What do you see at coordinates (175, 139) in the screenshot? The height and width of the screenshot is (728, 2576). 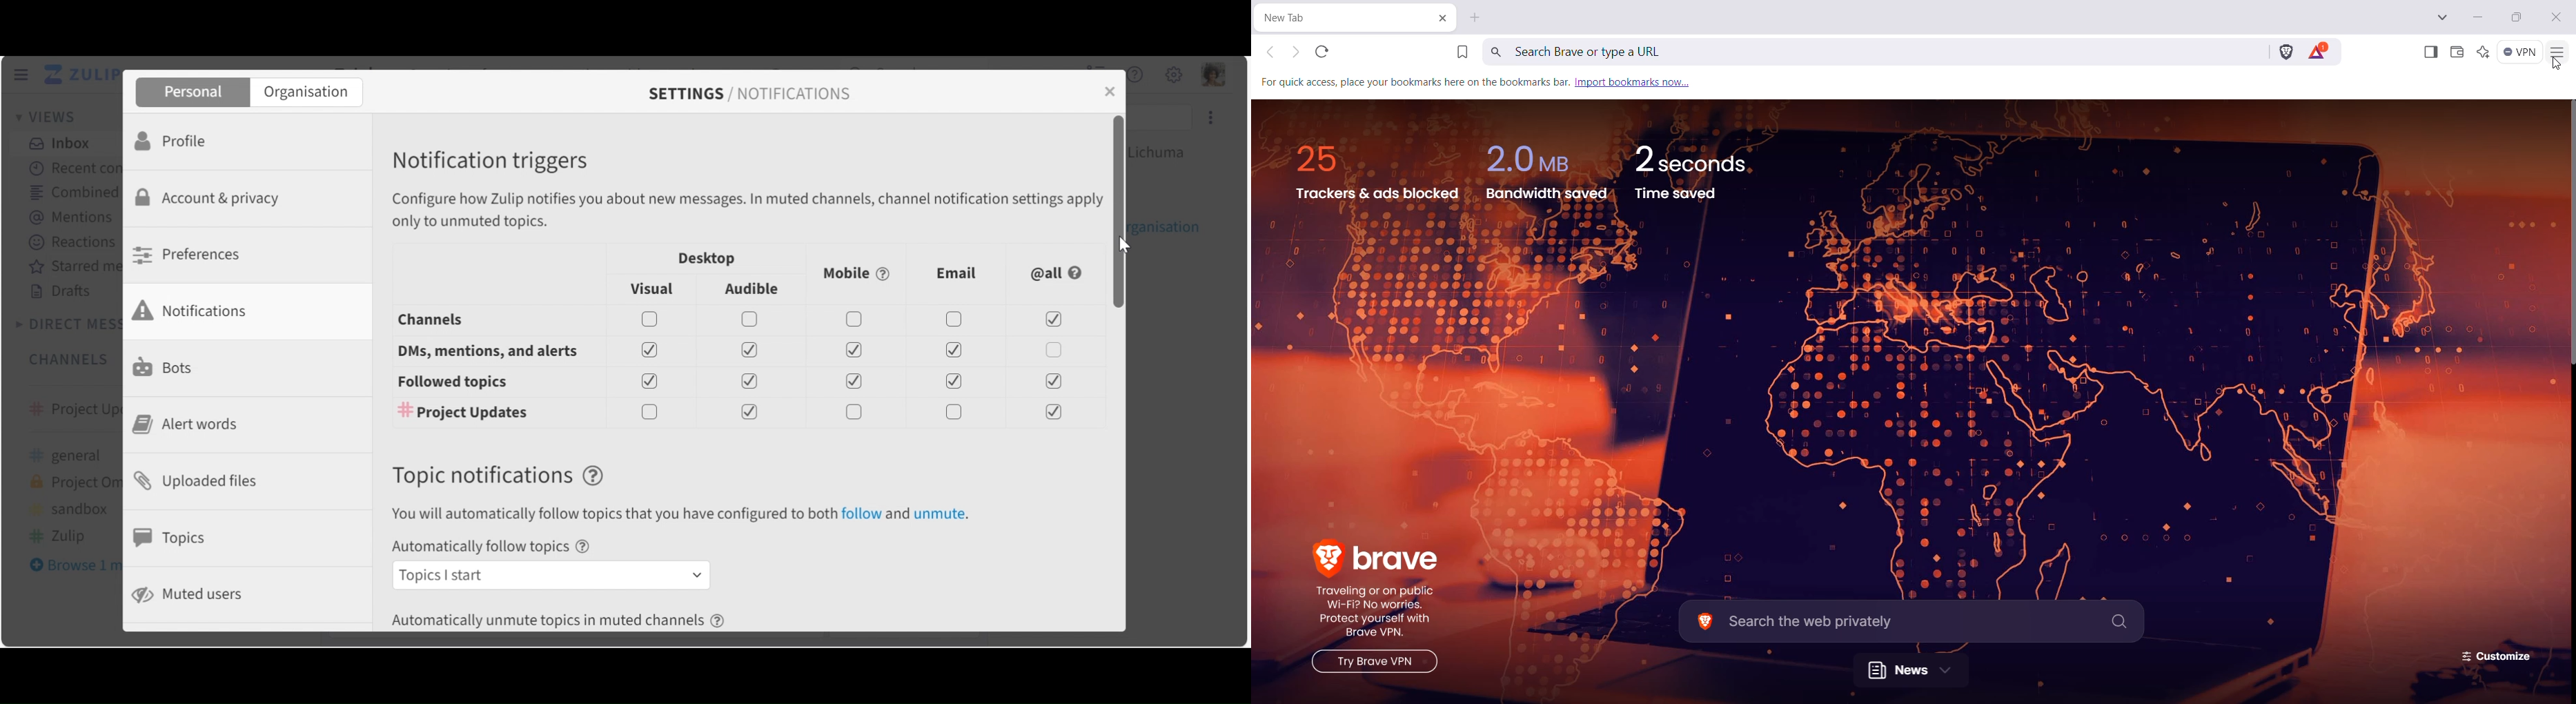 I see `Profile` at bounding box center [175, 139].